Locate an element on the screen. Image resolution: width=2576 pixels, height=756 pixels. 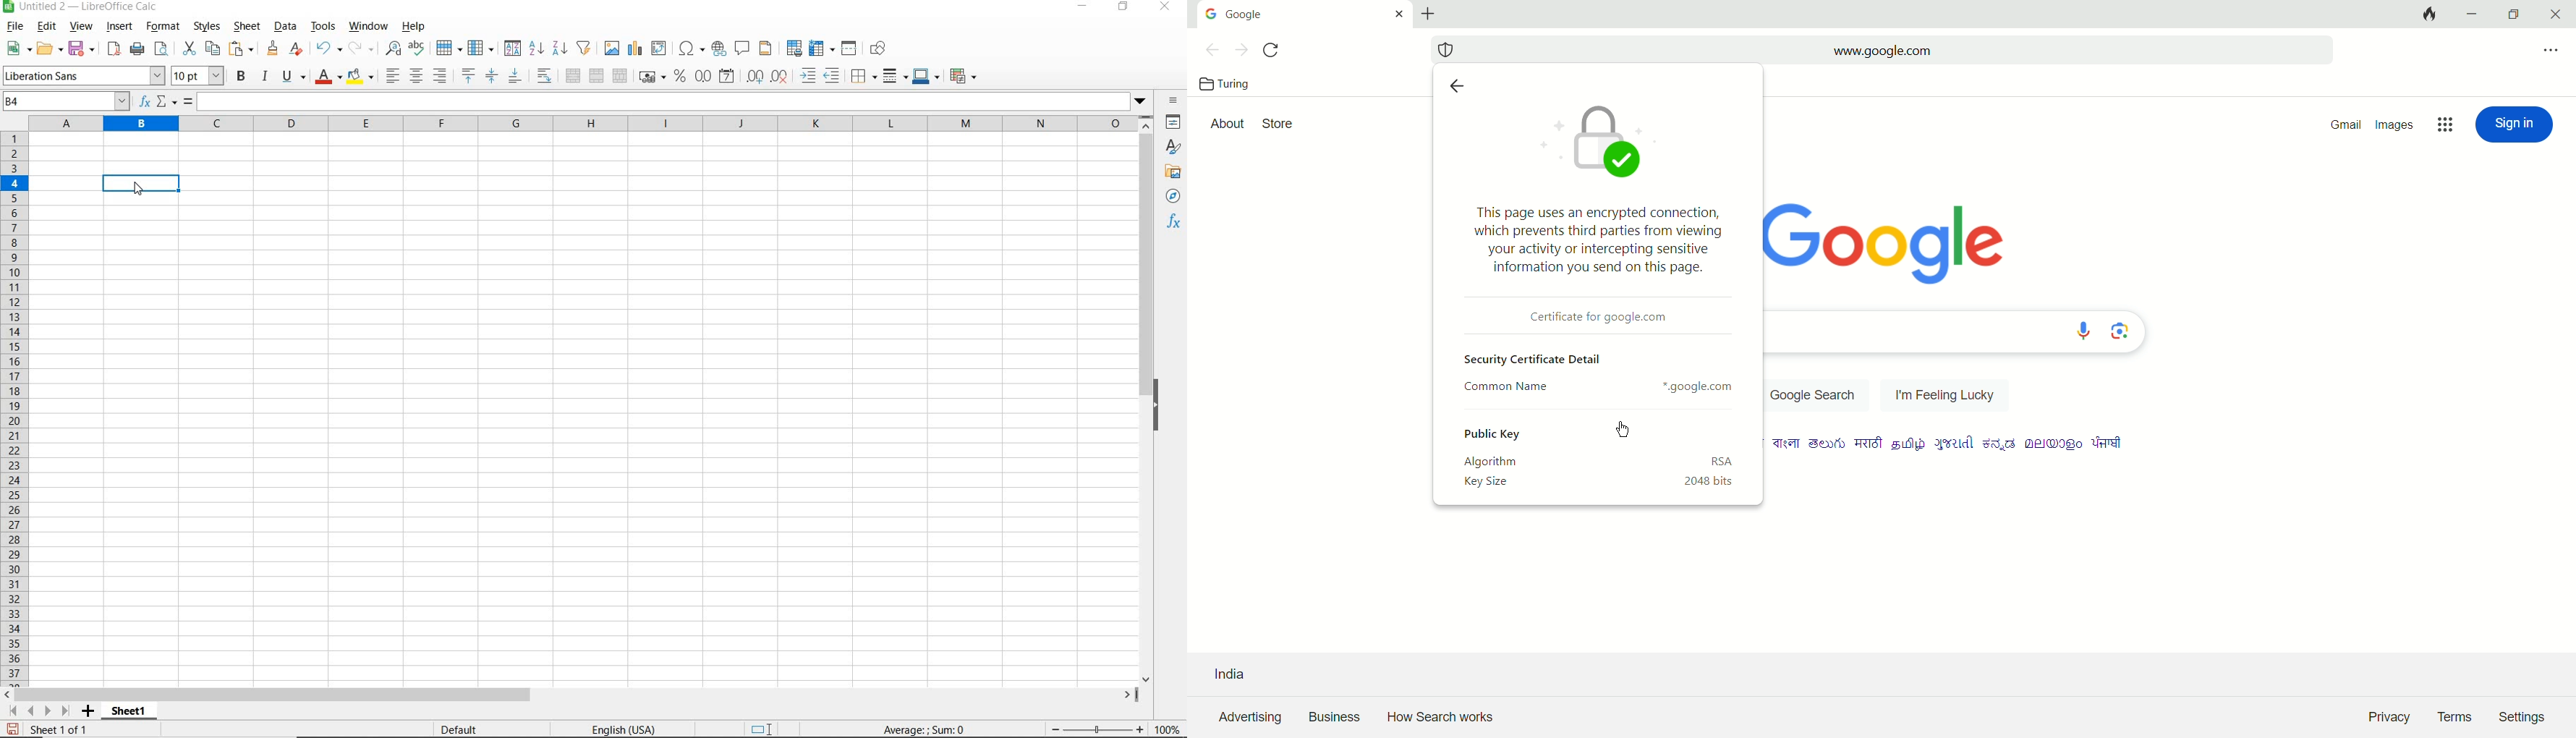
undo is located at coordinates (328, 48).